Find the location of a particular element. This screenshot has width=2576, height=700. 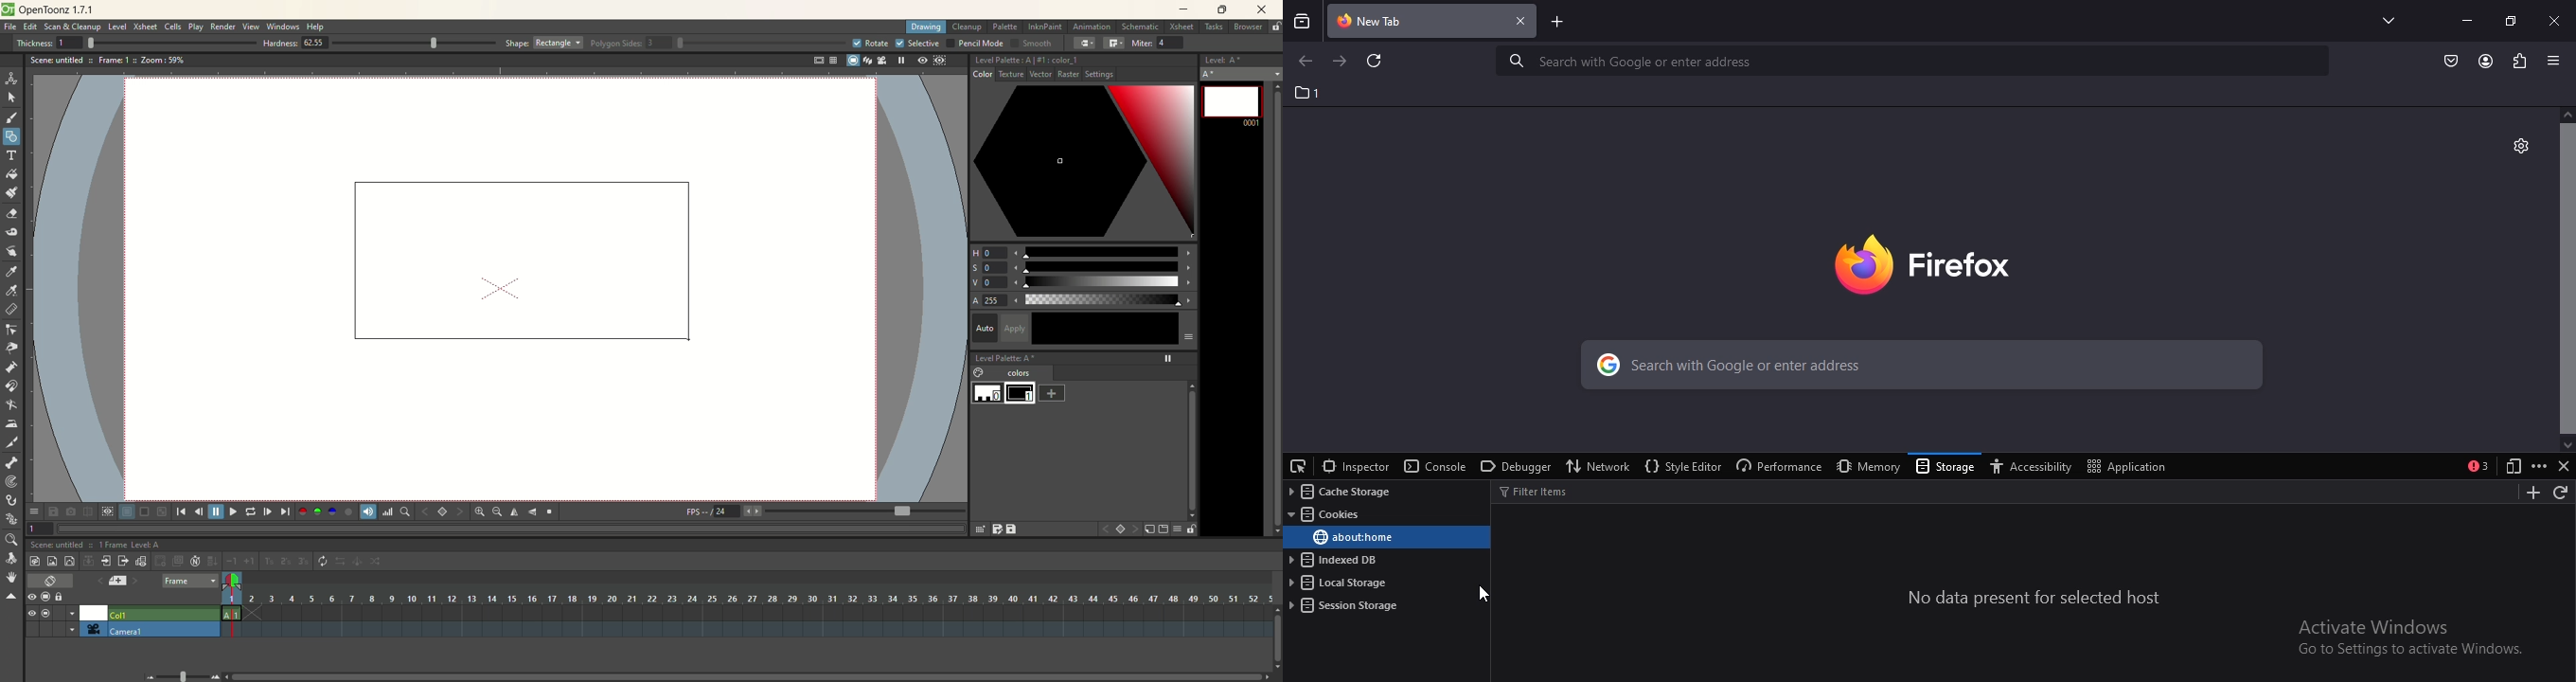

accessibilty is located at coordinates (2035, 467).